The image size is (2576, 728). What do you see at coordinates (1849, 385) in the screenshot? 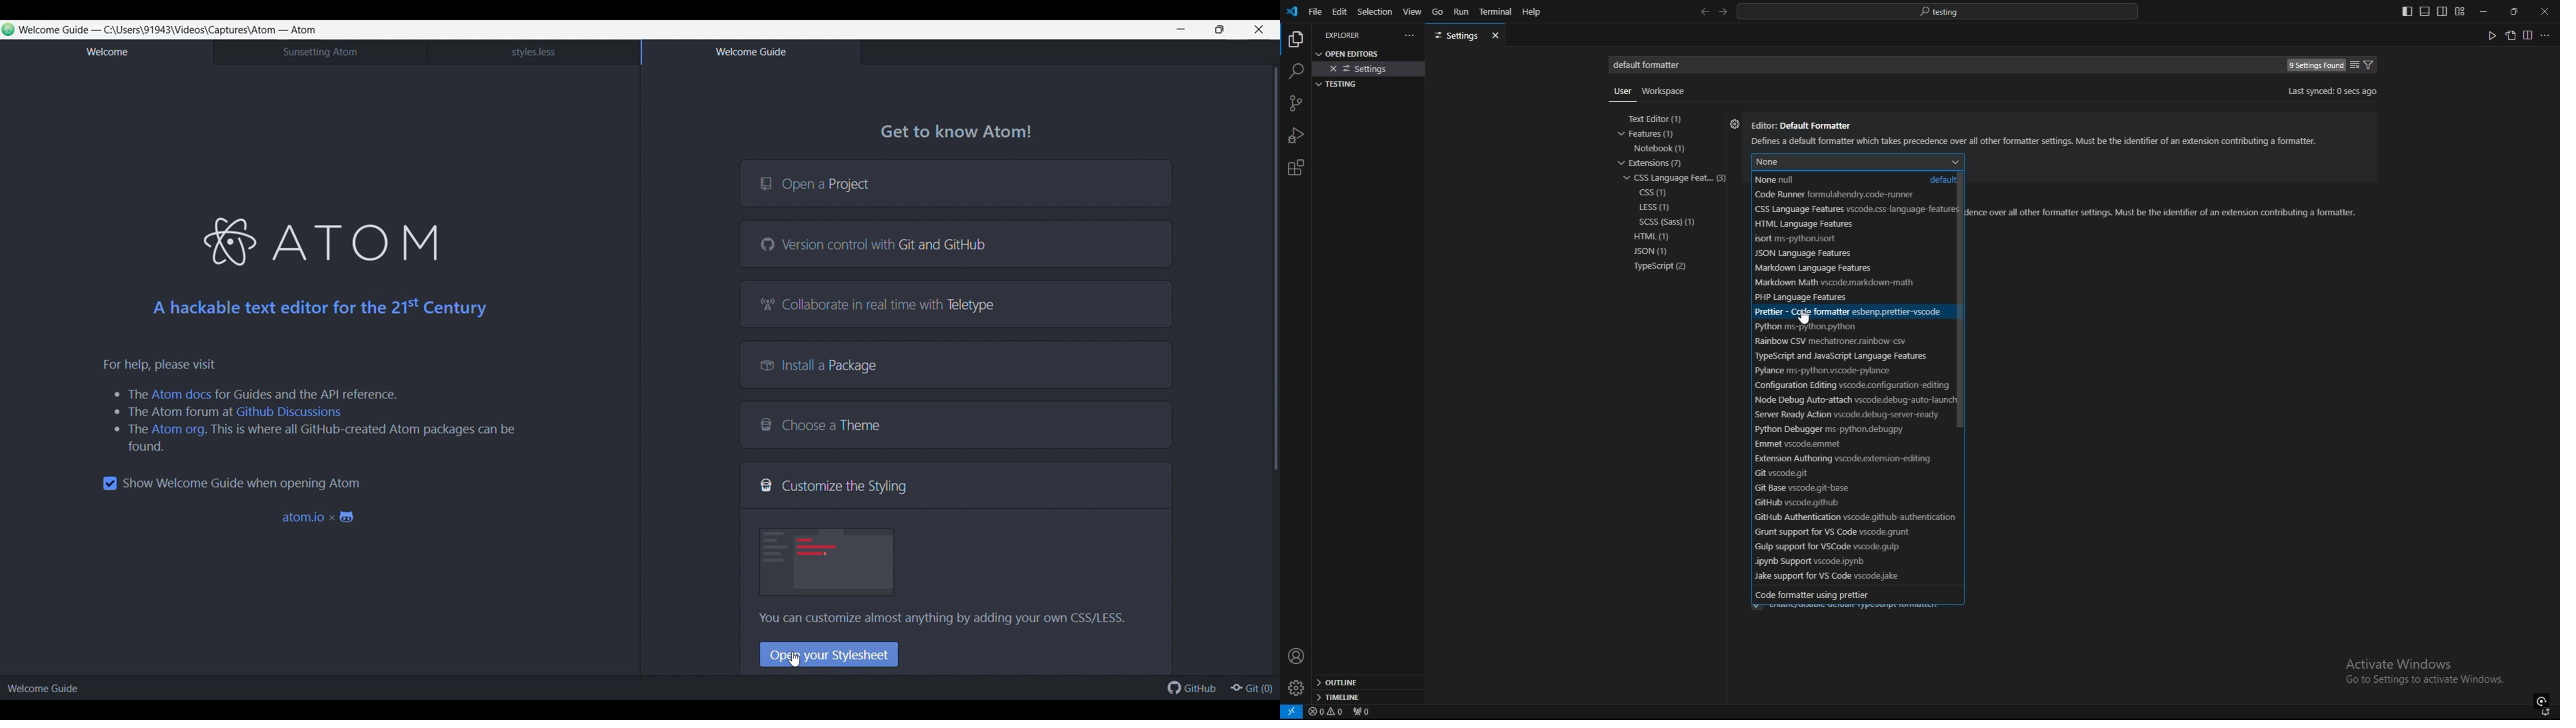
I see `configuration editing` at bounding box center [1849, 385].